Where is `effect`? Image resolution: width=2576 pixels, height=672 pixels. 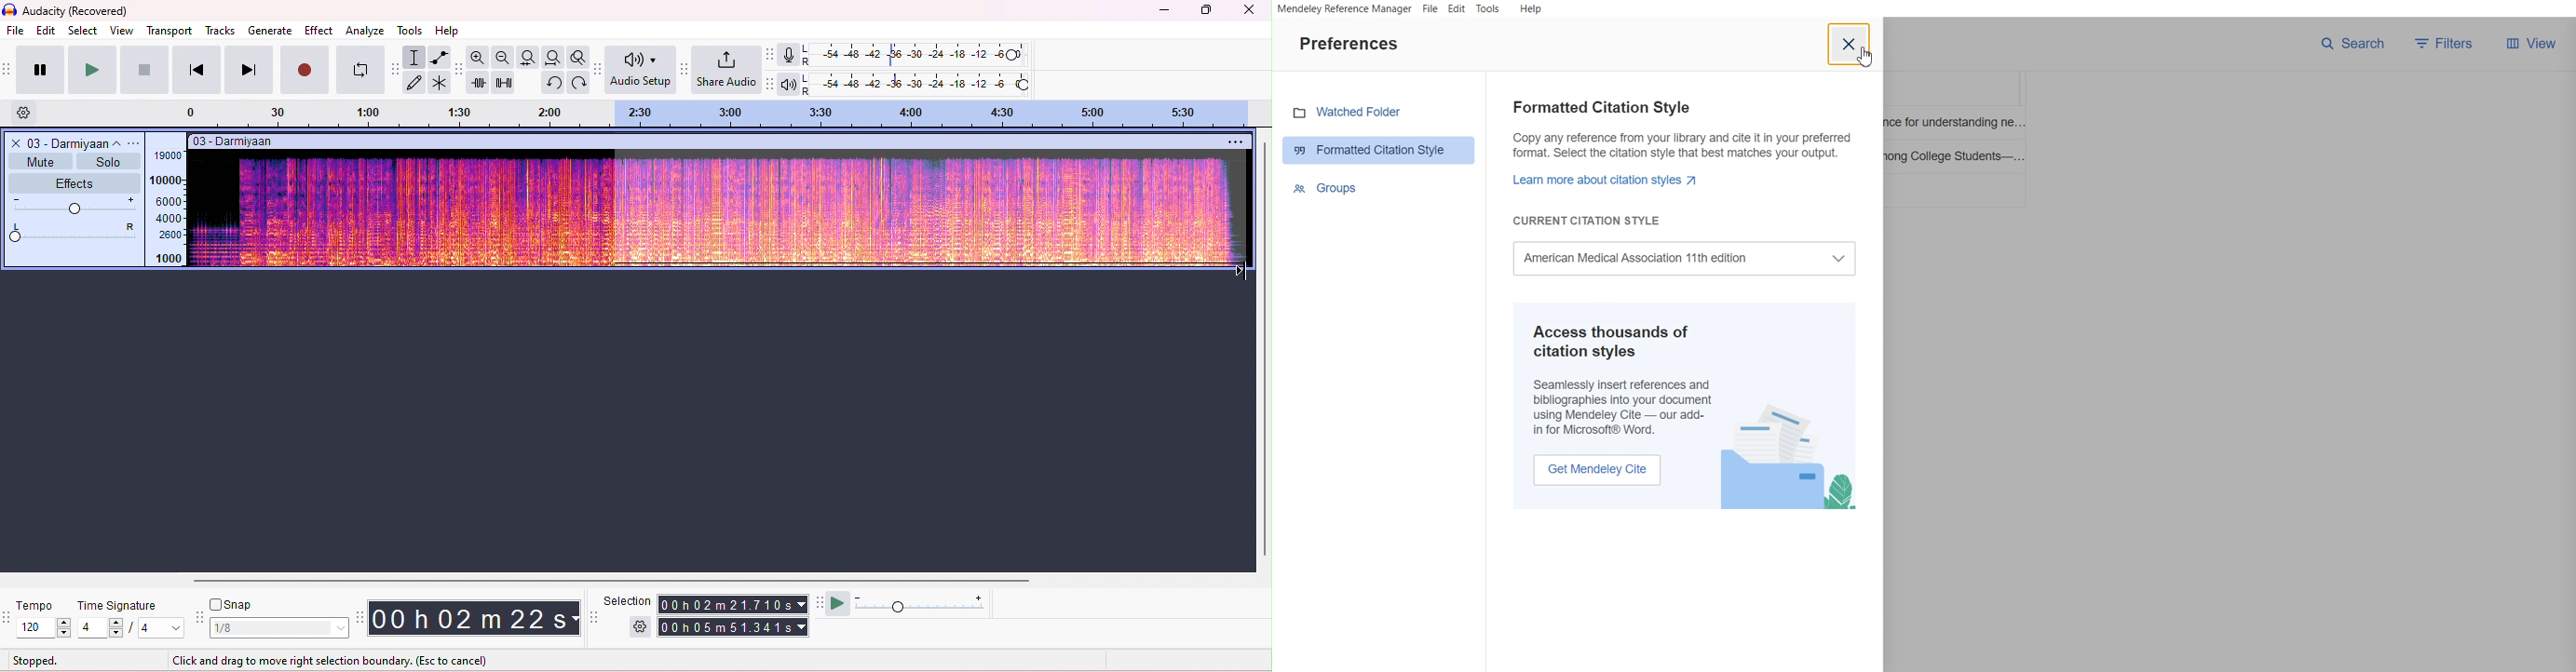
effect is located at coordinates (319, 32).